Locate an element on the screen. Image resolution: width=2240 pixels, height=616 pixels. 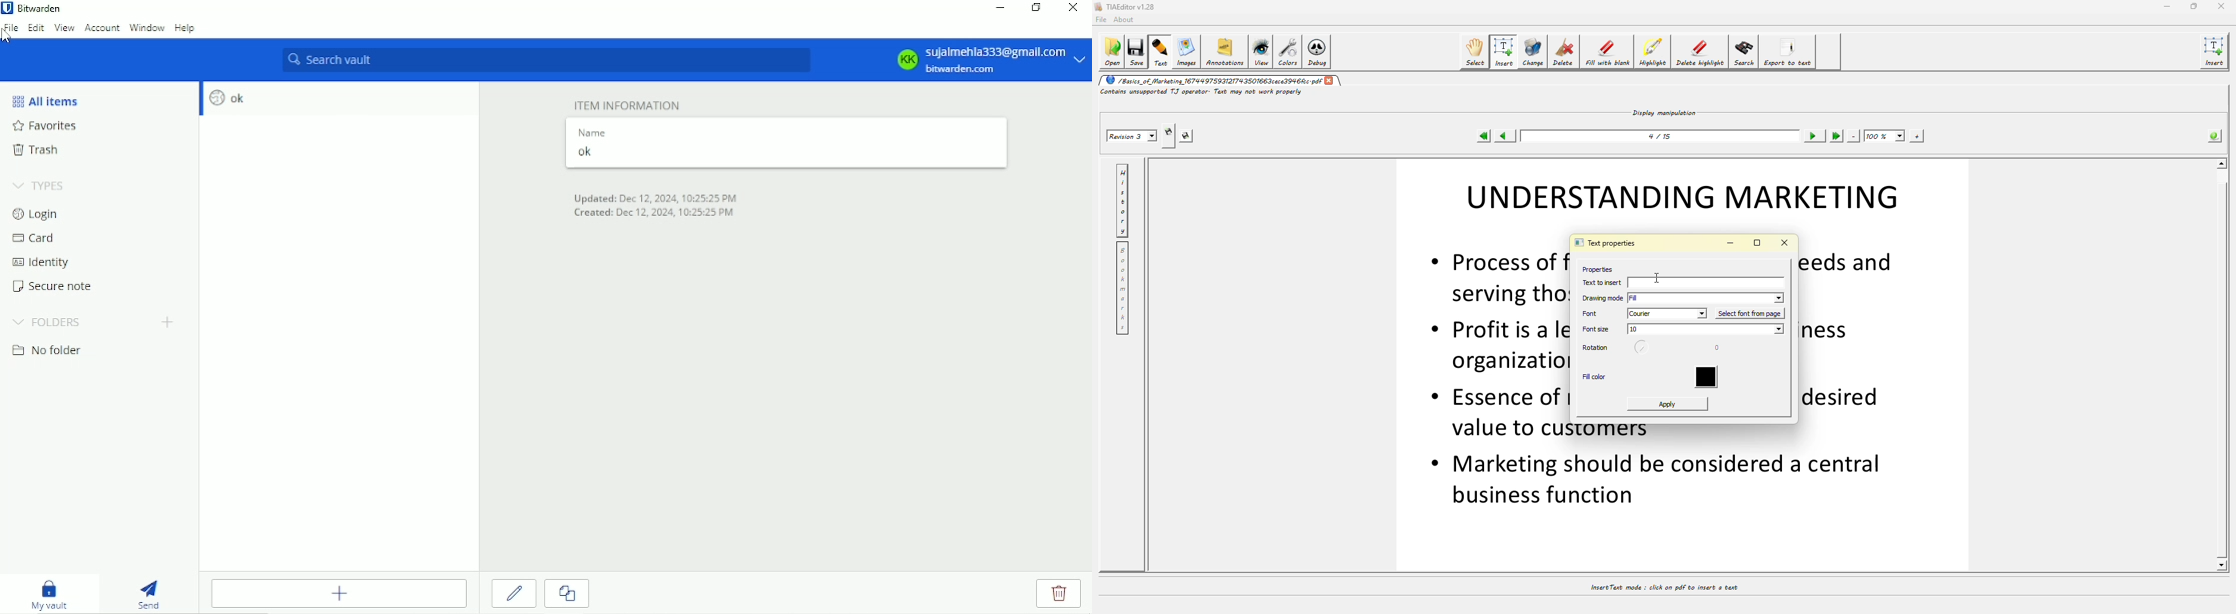
Account is located at coordinates (102, 27).